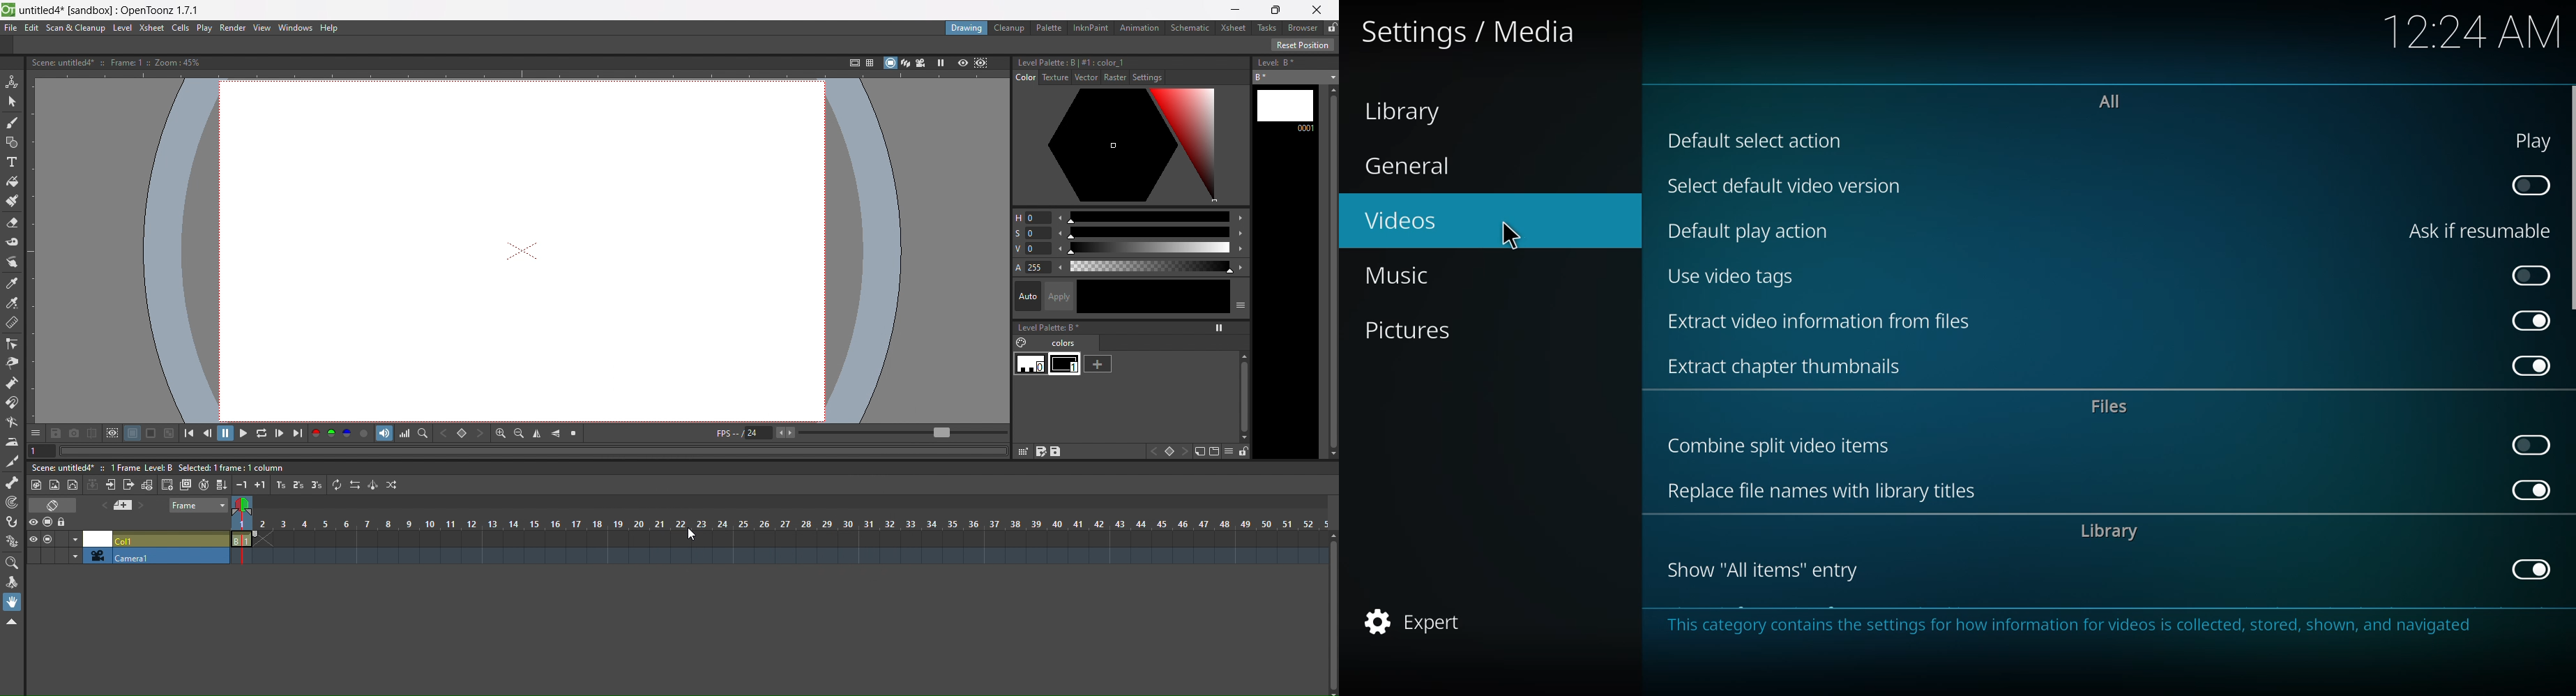  I want to click on music, so click(1414, 275).